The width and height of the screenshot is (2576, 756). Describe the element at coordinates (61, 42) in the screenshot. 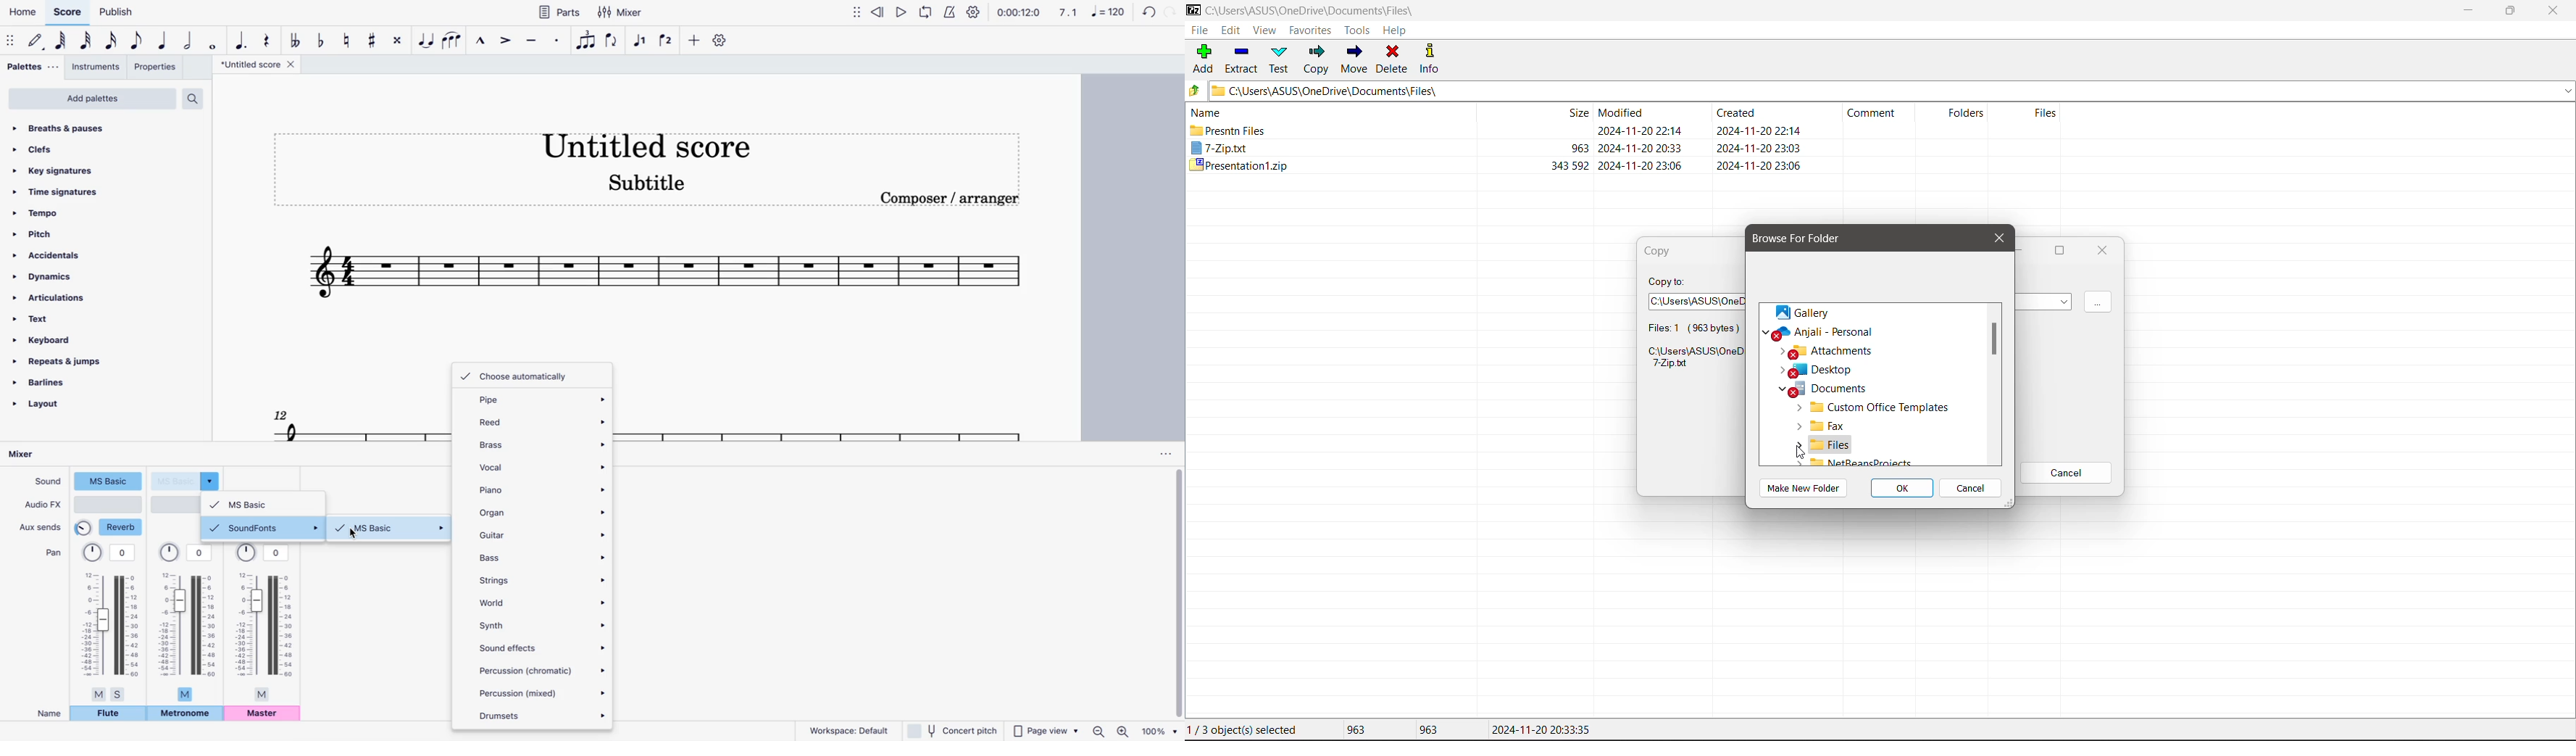

I see `64th note` at that location.